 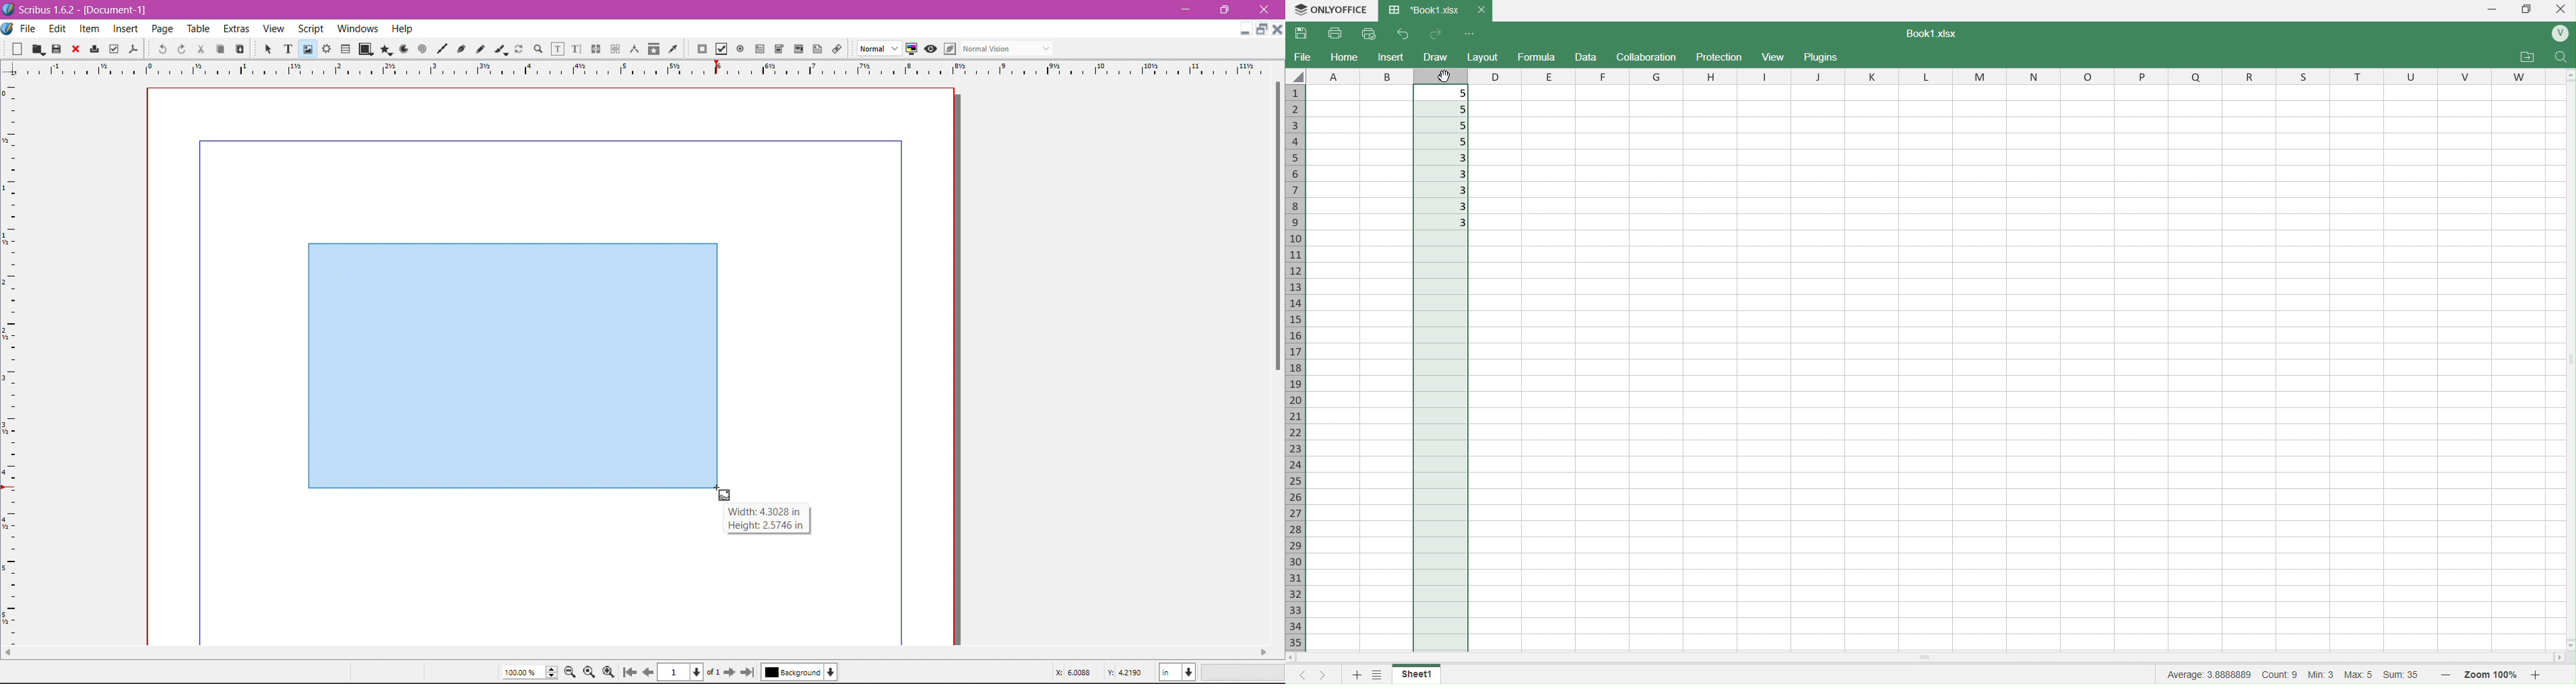 What do you see at coordinates (1440, 76) in the screenshot?
I see `C` at bounding box center [1440, 76].